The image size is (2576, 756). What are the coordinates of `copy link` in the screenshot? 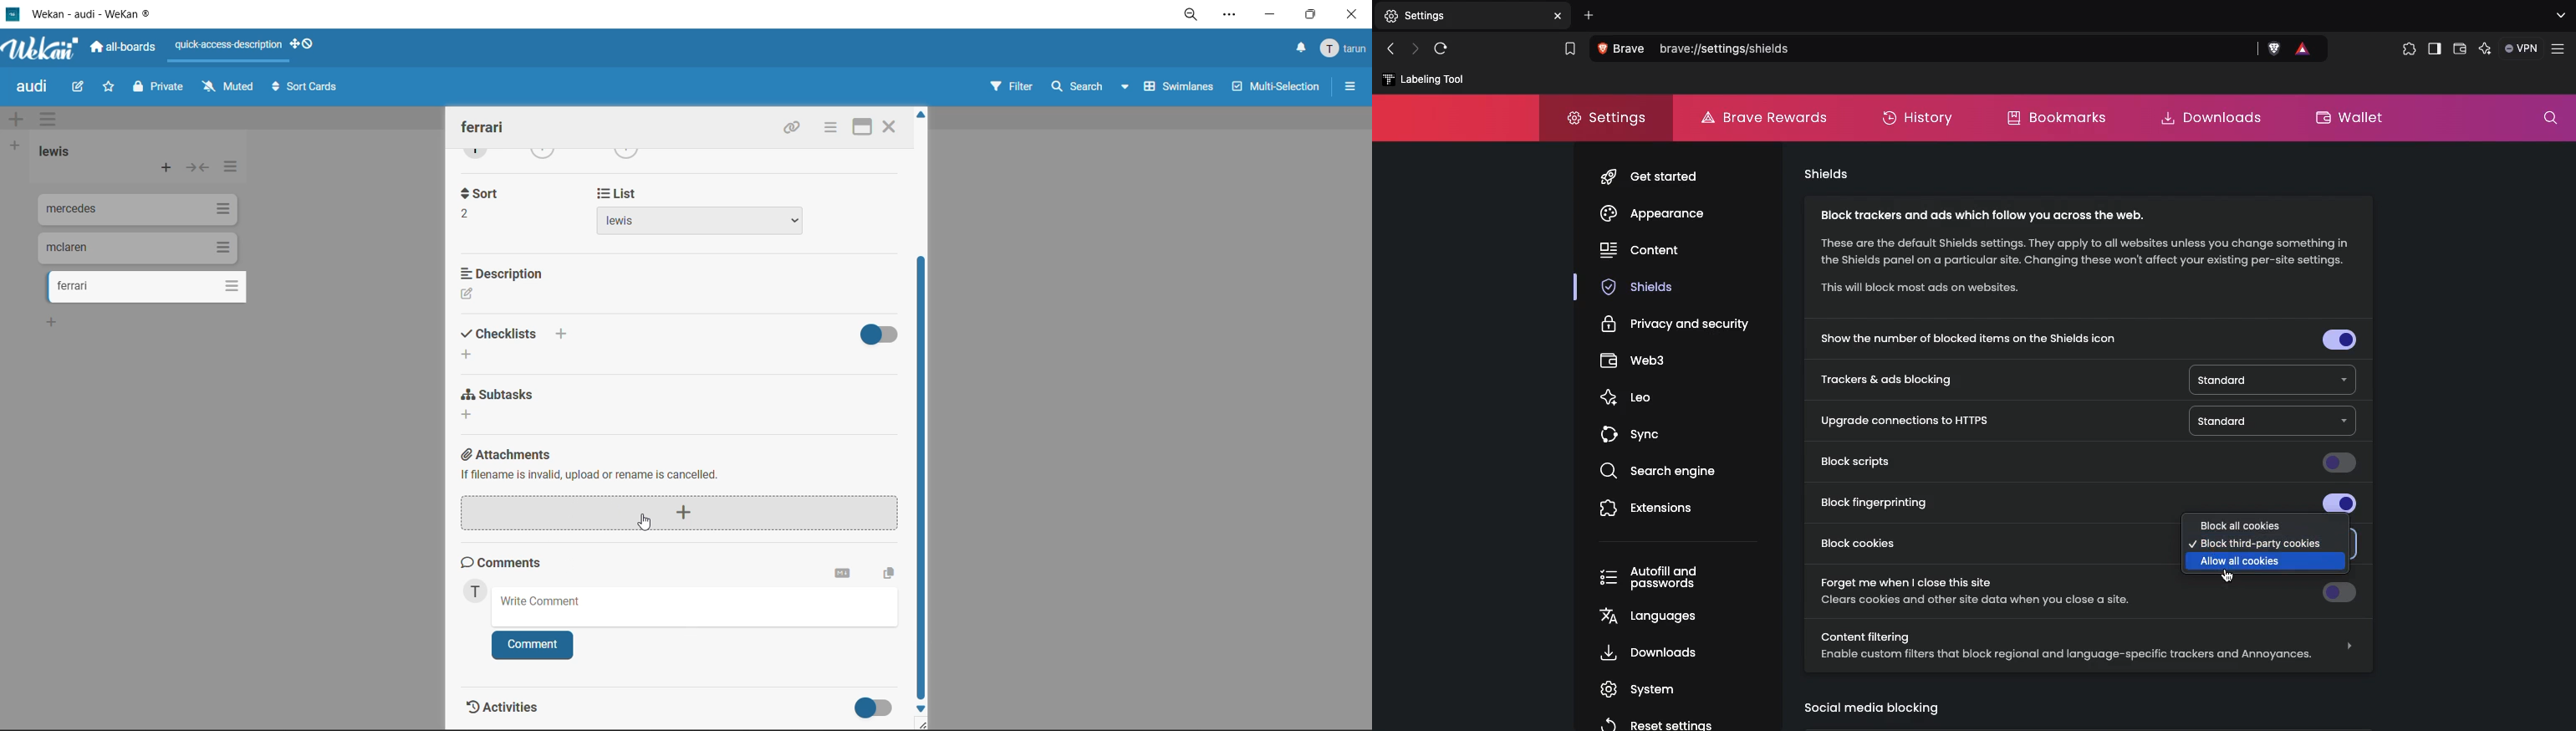 It's located at (792, 129).